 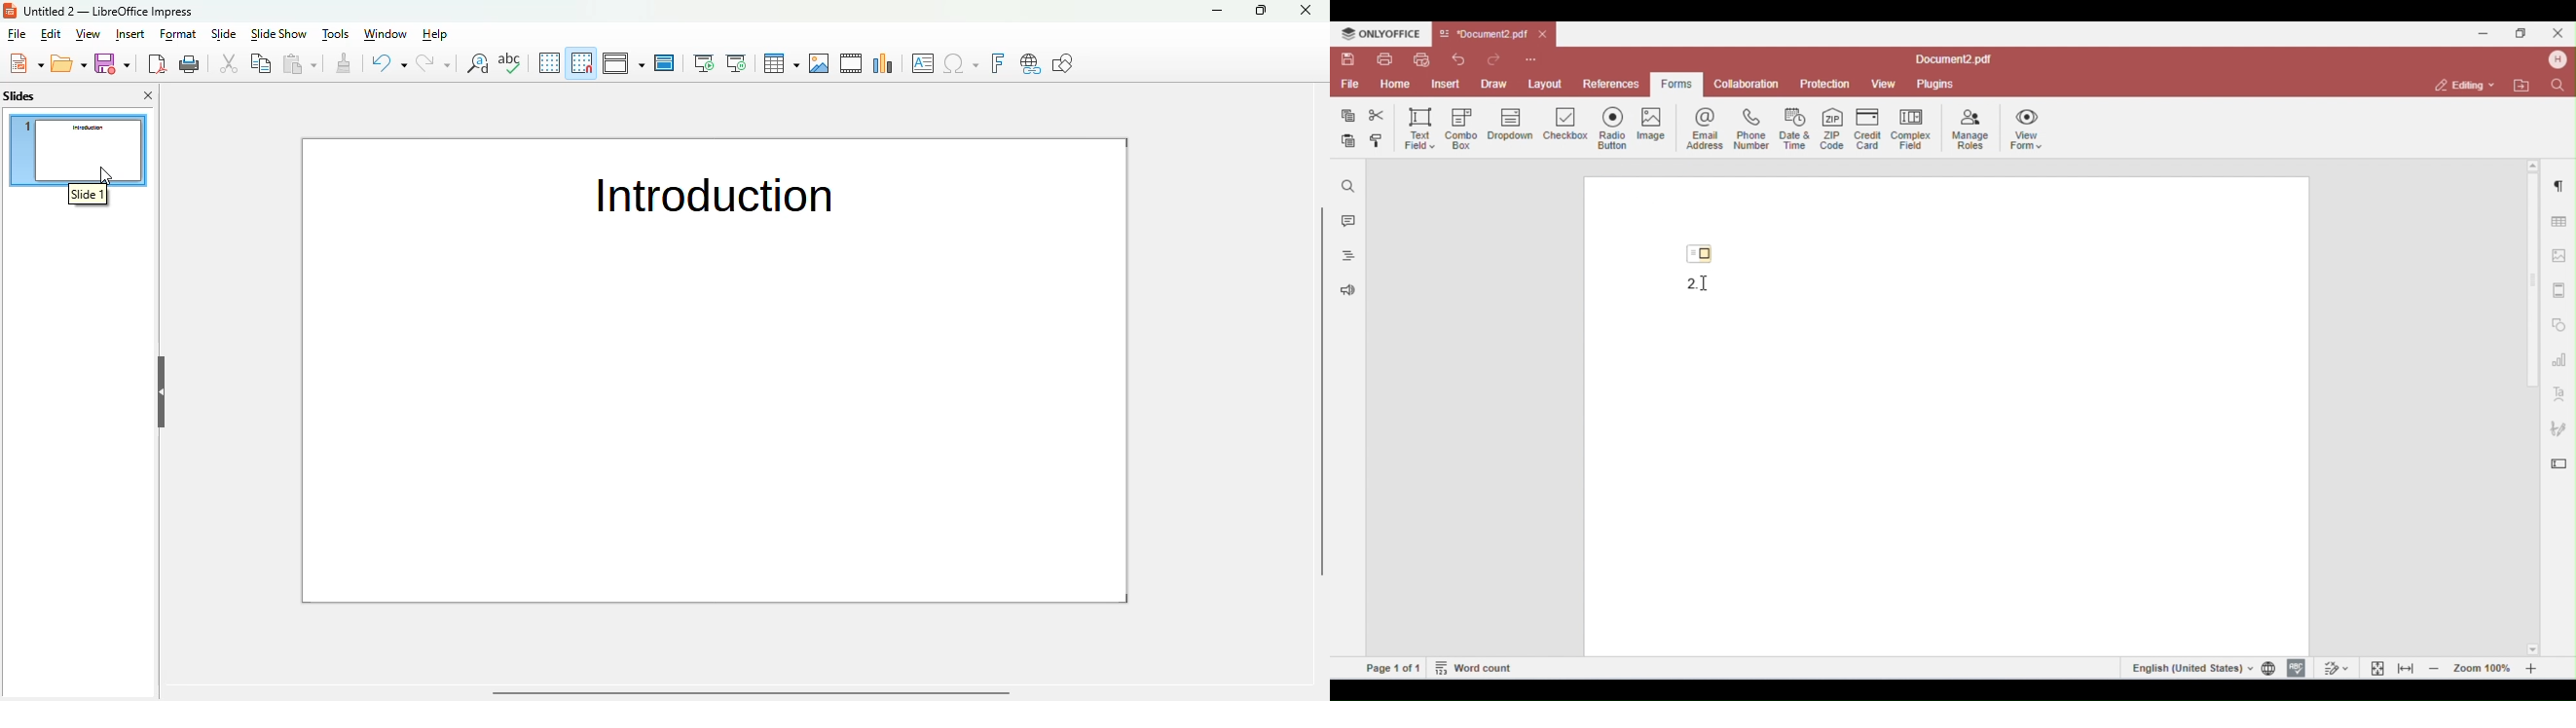 What do you see at coordinates (263, 62) in the screenshot?
I see `copy` at bounding box center [263, 62].